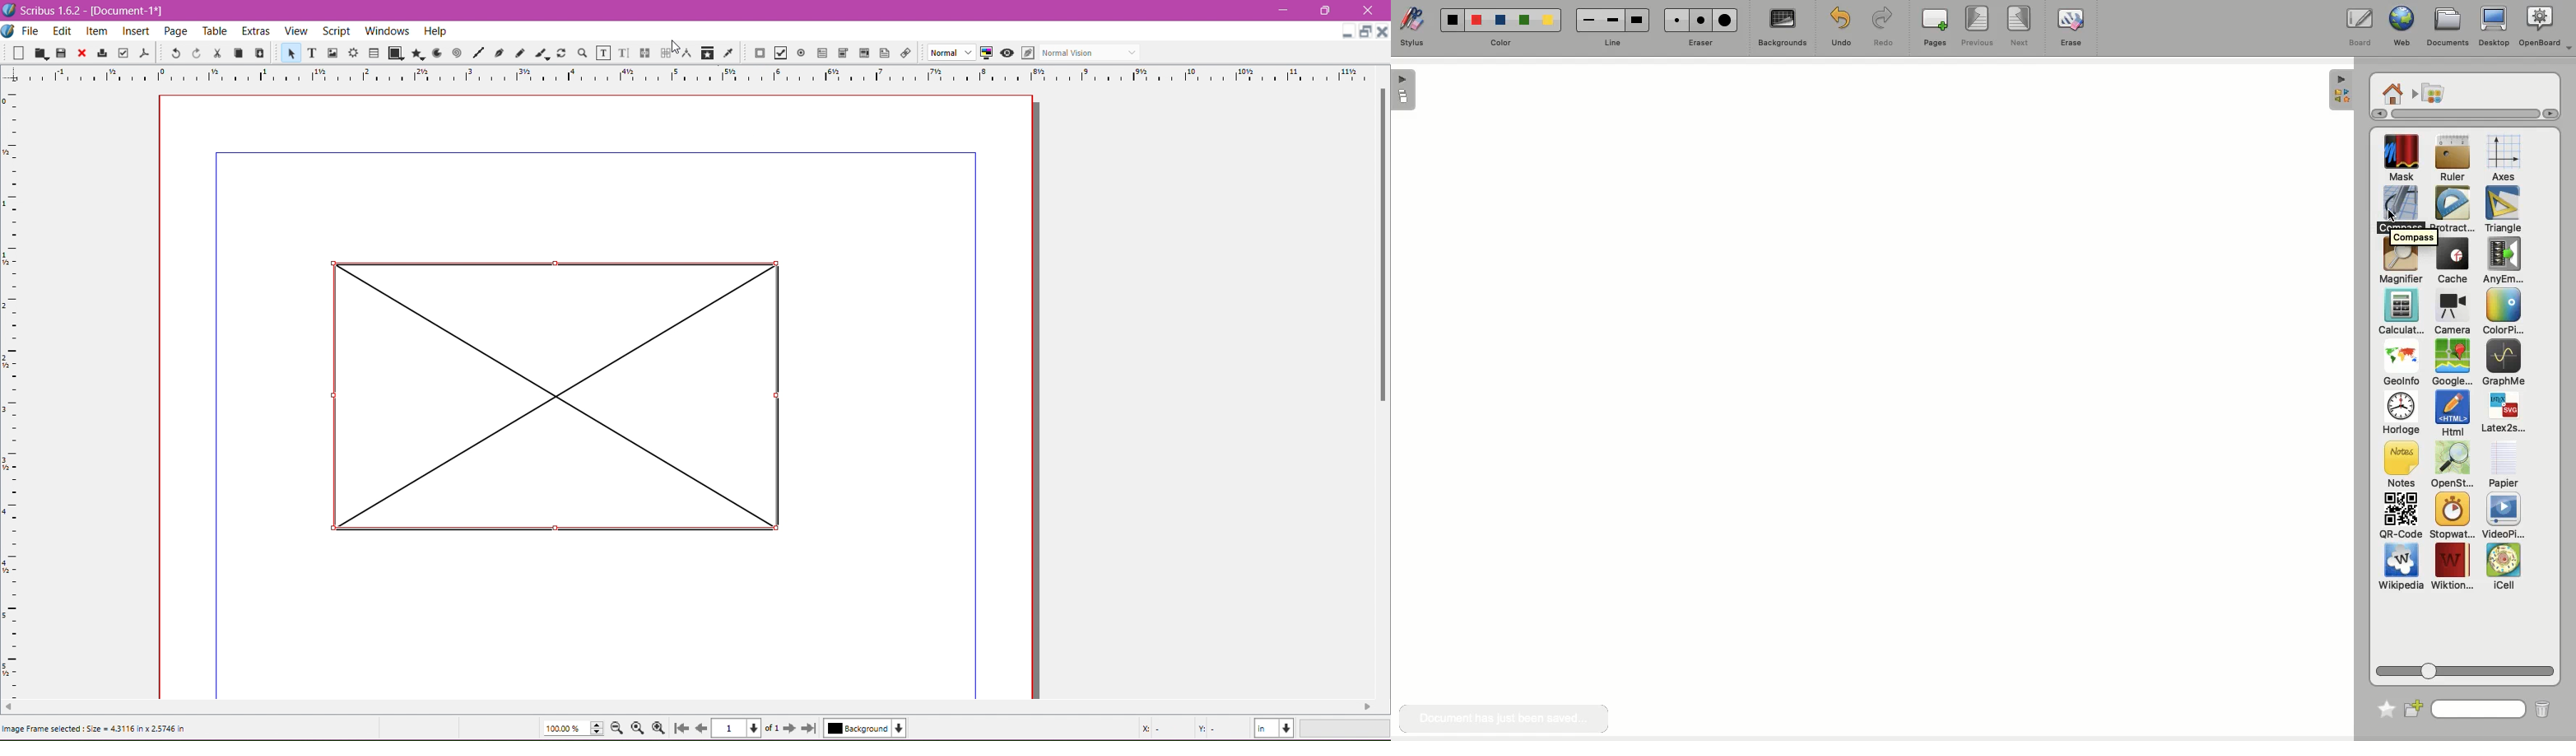  What do you see at coordinates (637, 729) in the screenshot?
I see `Zoom to 100%` at bounding box center [637, 729].